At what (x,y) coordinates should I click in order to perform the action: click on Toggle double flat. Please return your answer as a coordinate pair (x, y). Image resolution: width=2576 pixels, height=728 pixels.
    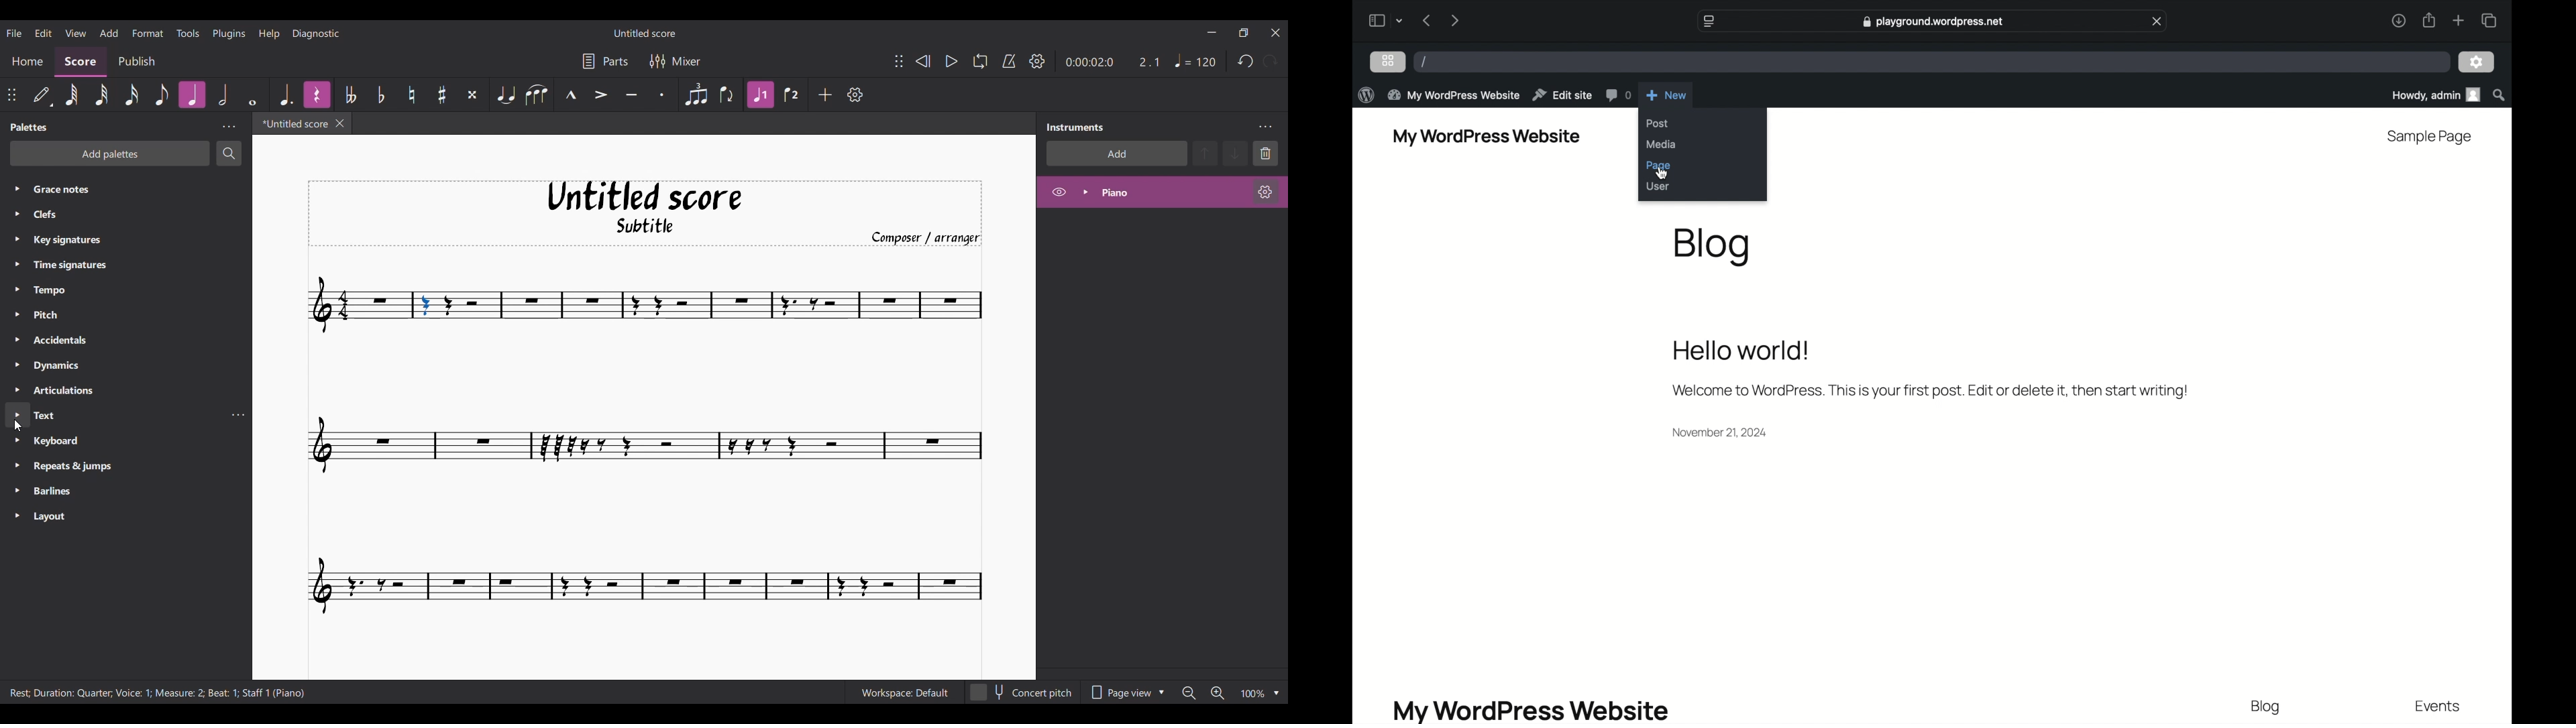
    Looking at the image, I should click on (351, 95).